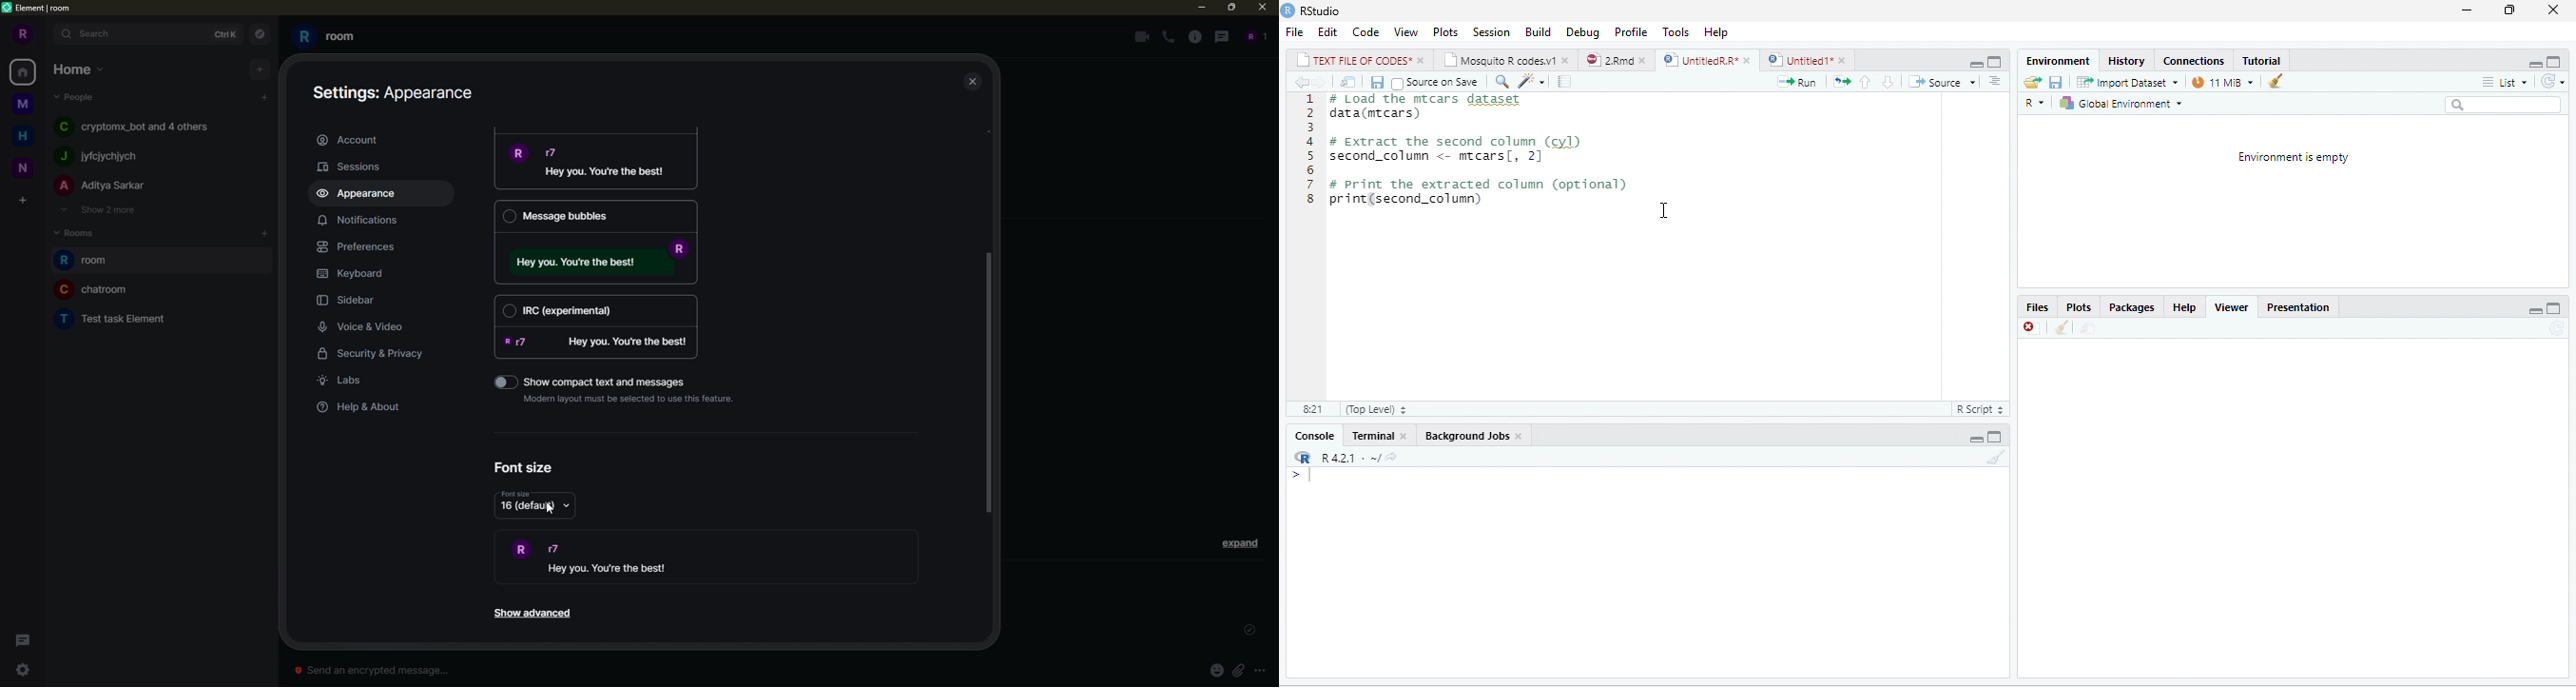 Image resolution: width=2576 pixels, height=700 pixels. What do you see at coordinates (1978, 61) in the screenshot?
I see `maximize` at bounding box center [1978, 61].